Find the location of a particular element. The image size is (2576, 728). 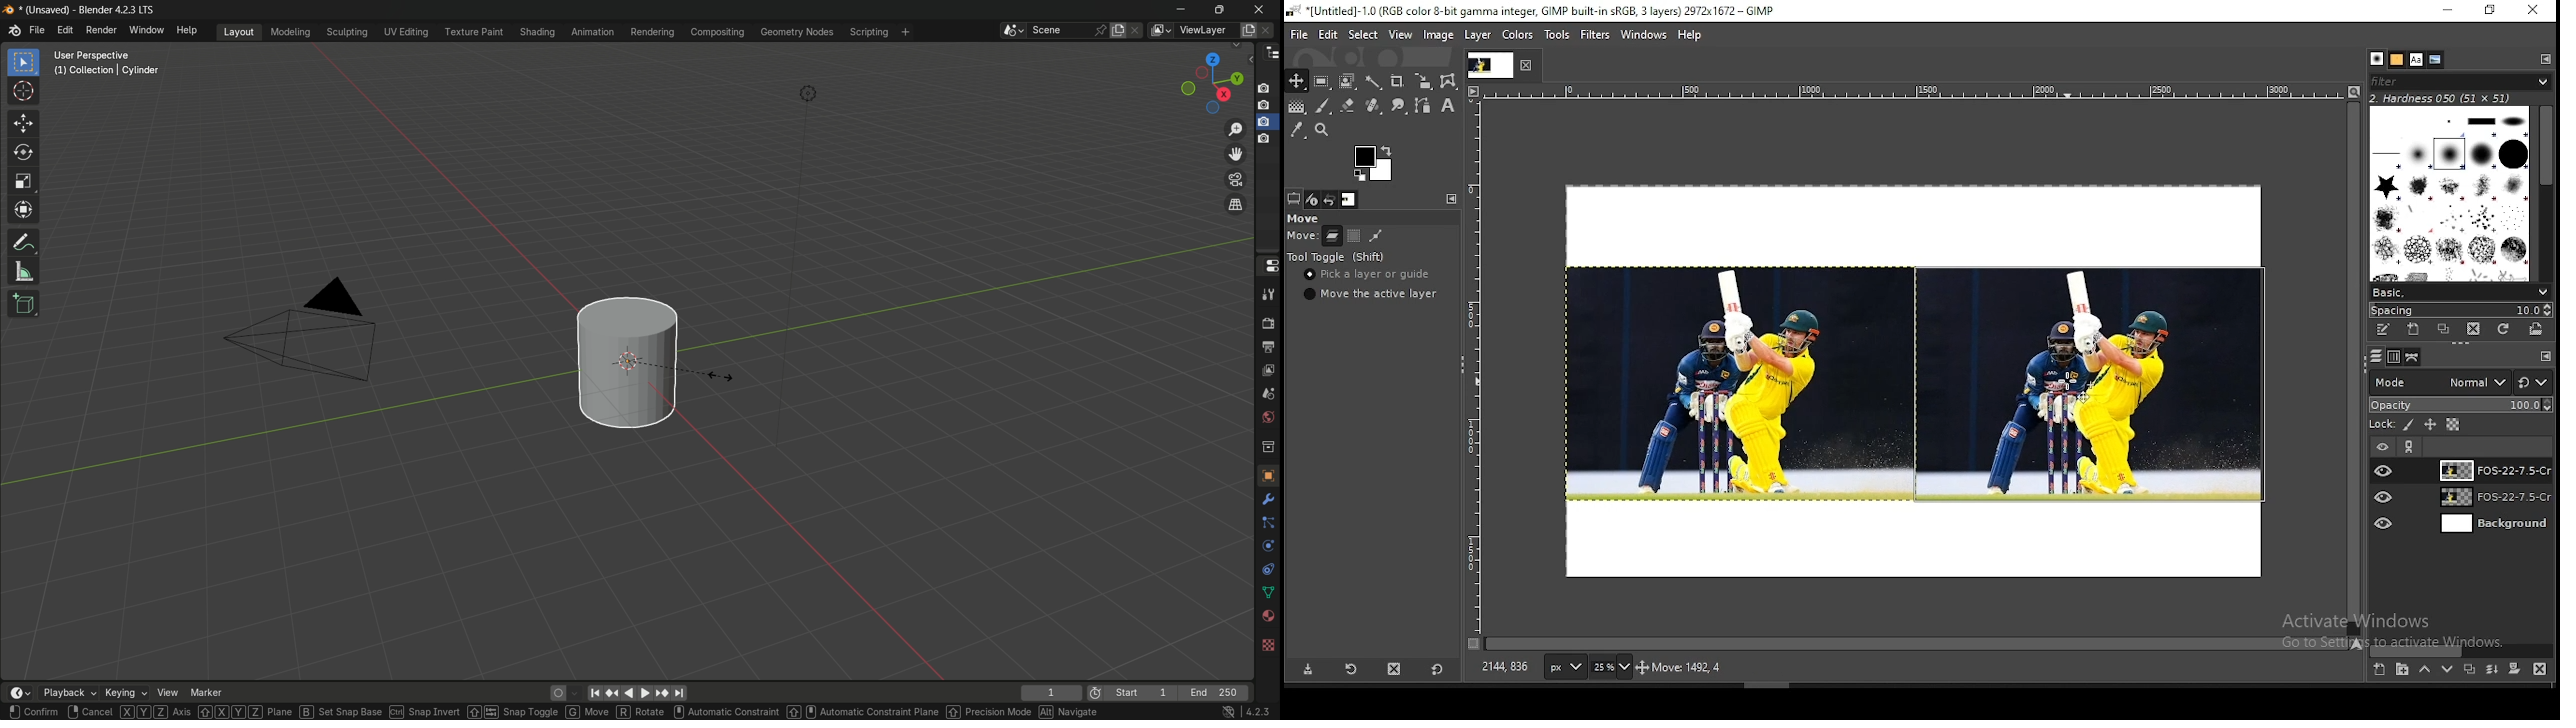

jump to keyframe is located at coordinates (662, 693).